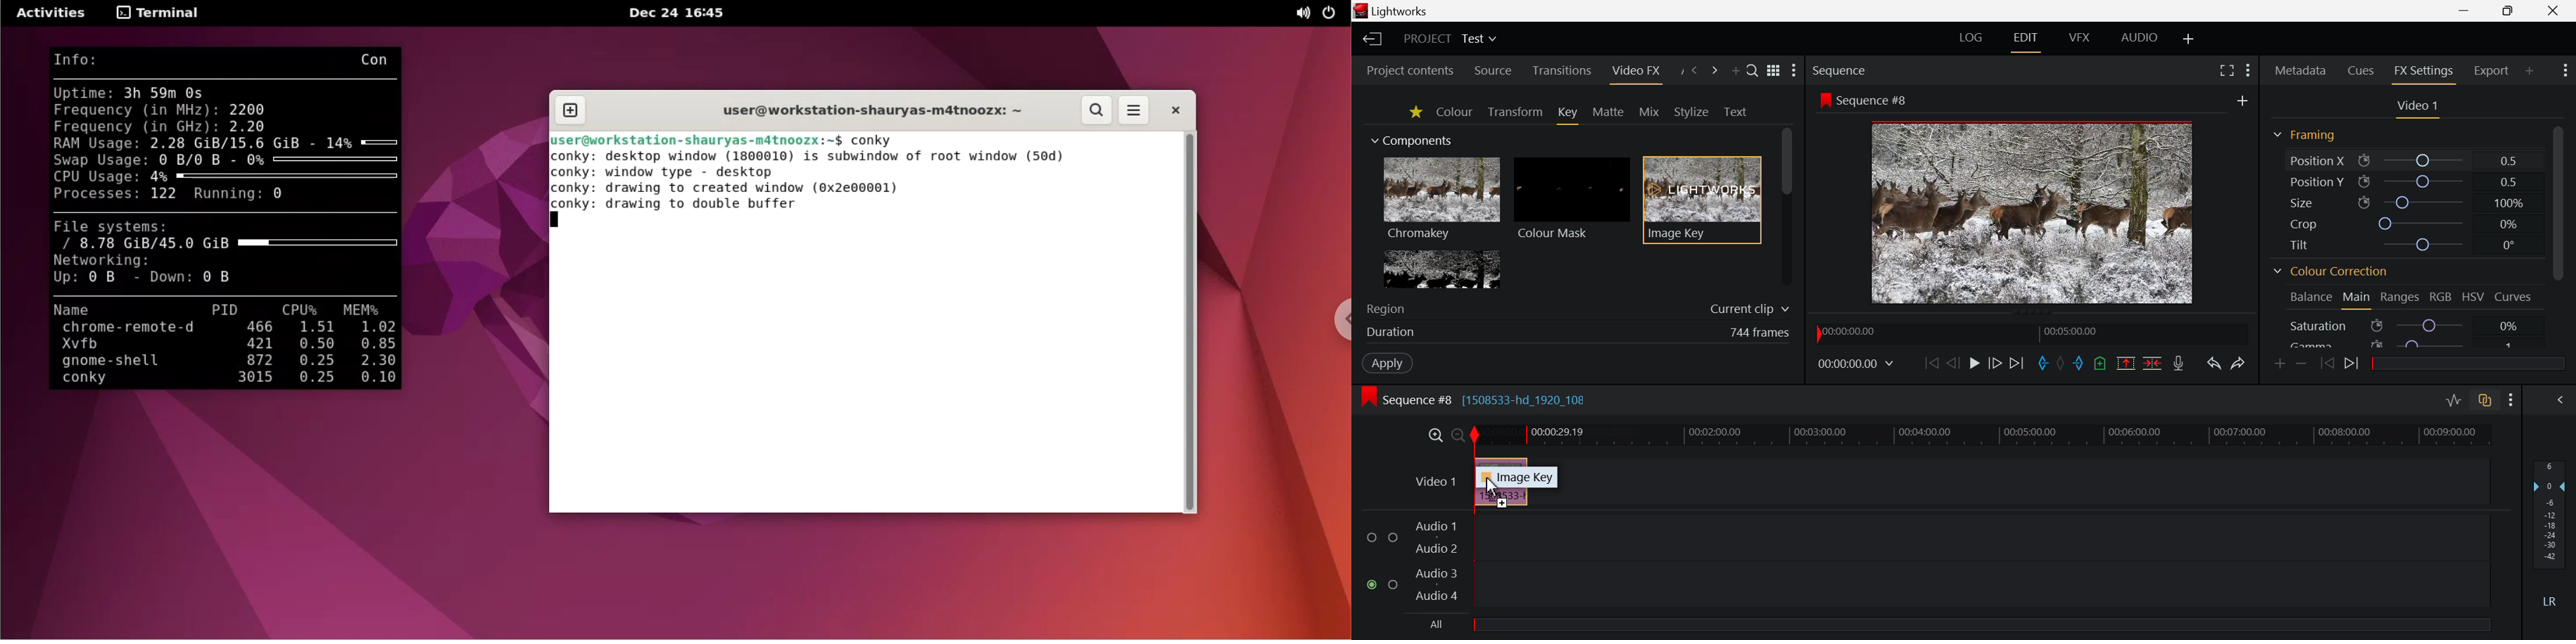 The height and width of the screenshot is (644, 2576). I want to click on EDIT Layout, so click(2025, 41).